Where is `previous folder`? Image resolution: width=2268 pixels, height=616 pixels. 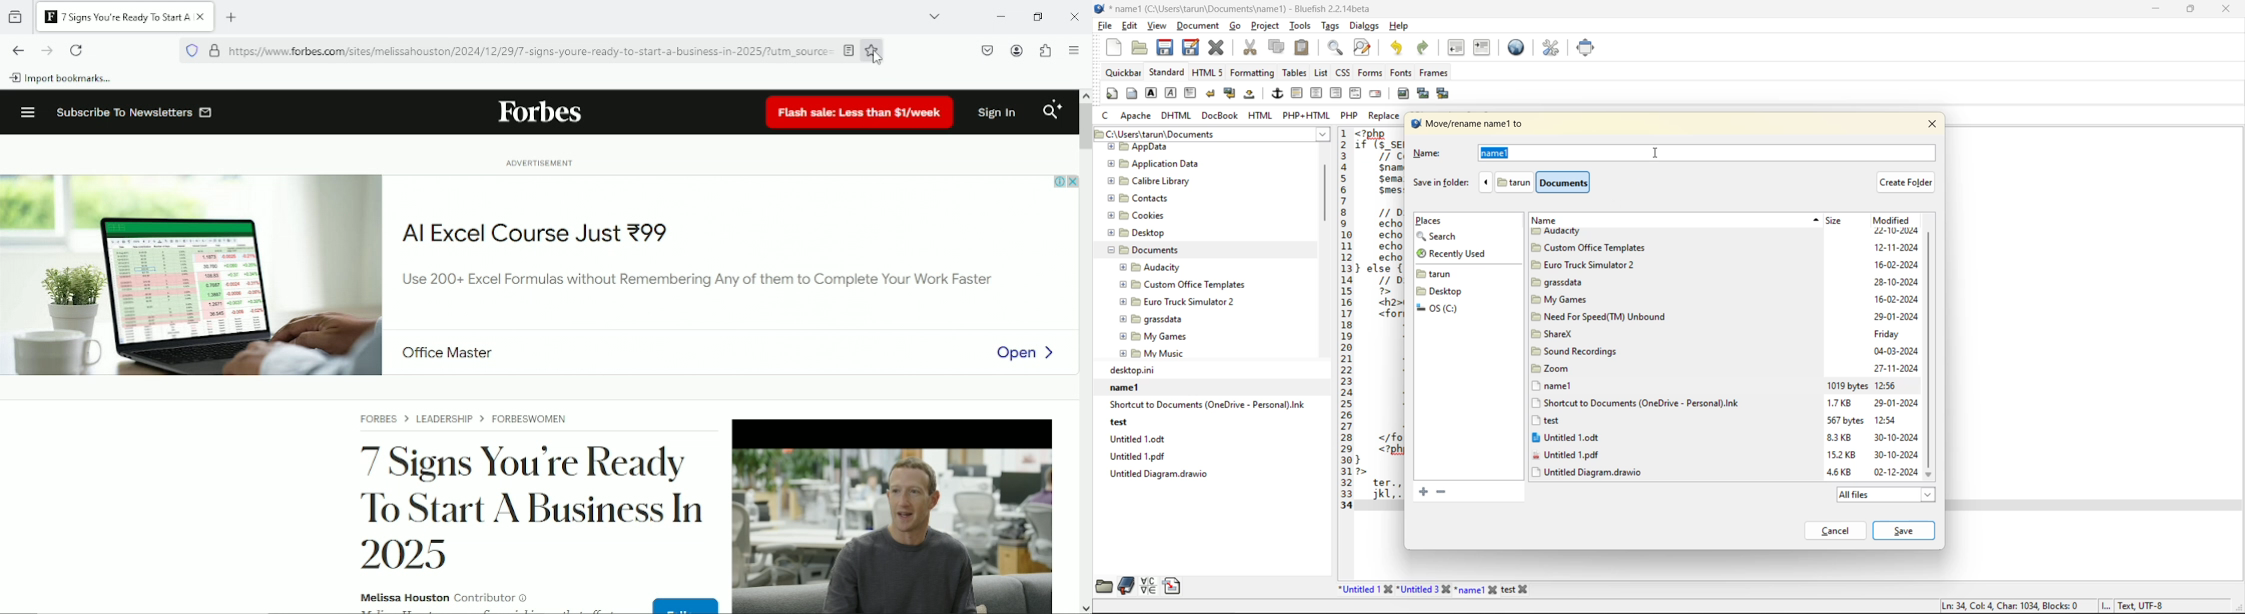
previous folder is located at coordinates (1486, 183).